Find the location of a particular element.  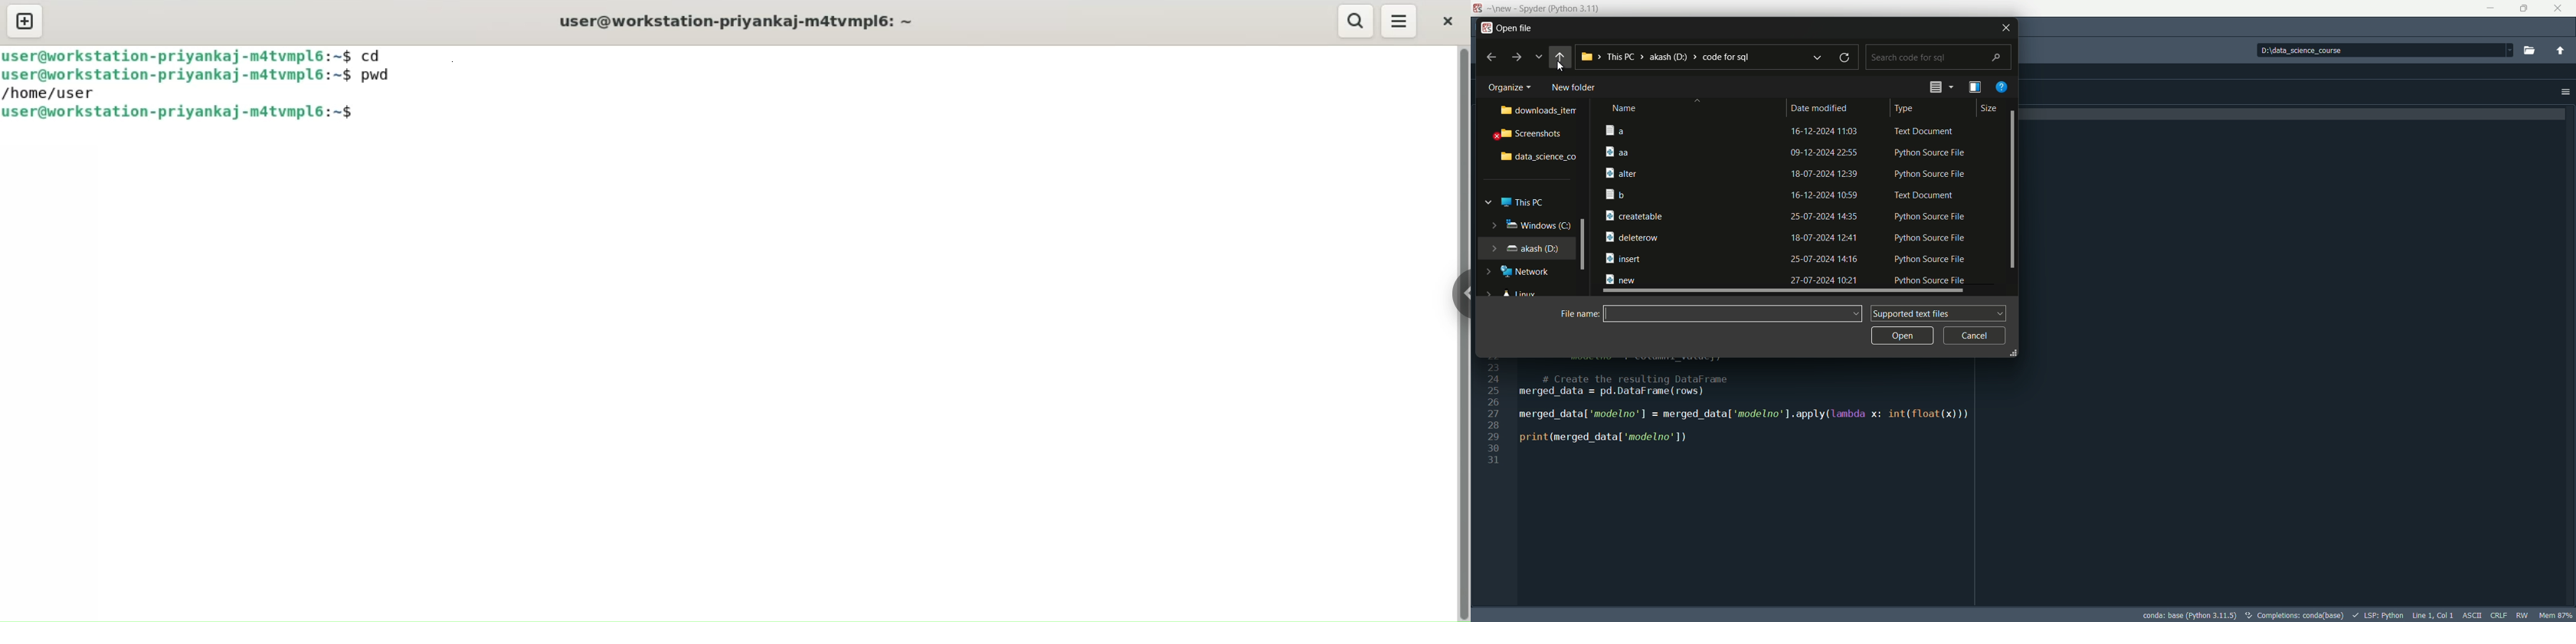

memory usage is located at coordinates (2556, 615).